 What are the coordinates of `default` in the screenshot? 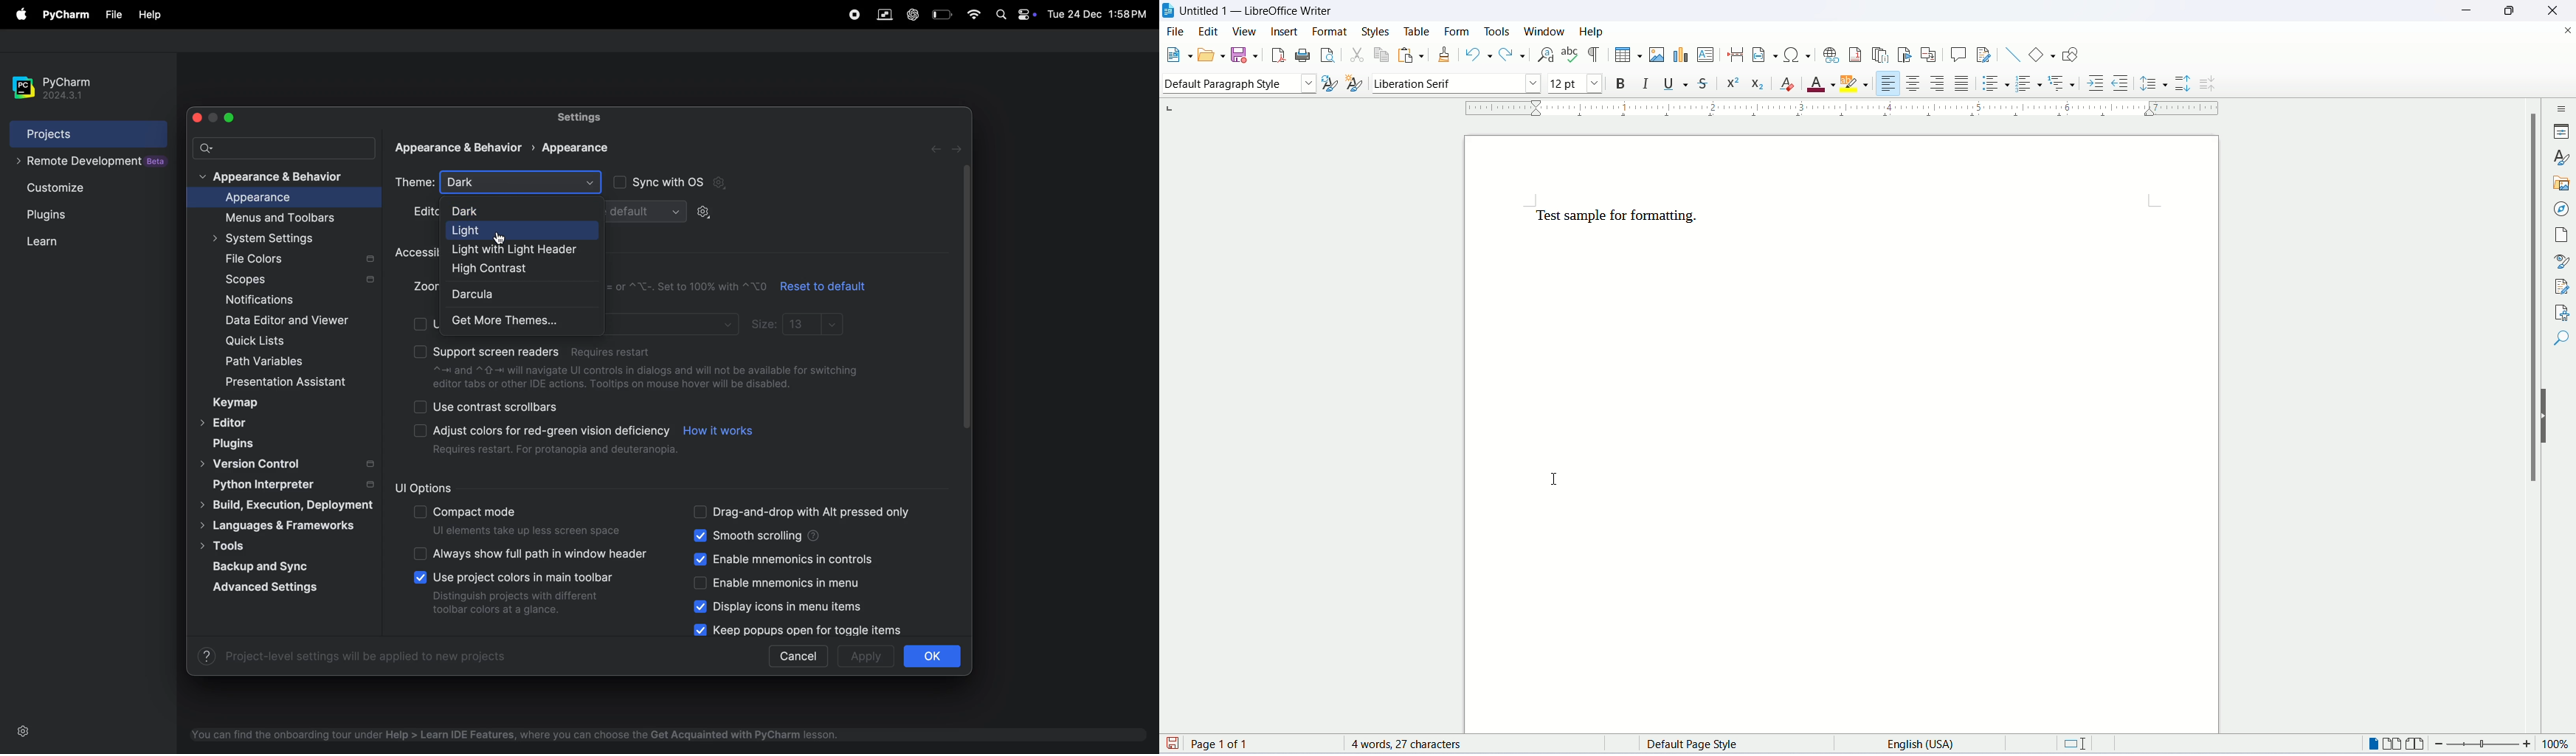 It's located at (662, 211).